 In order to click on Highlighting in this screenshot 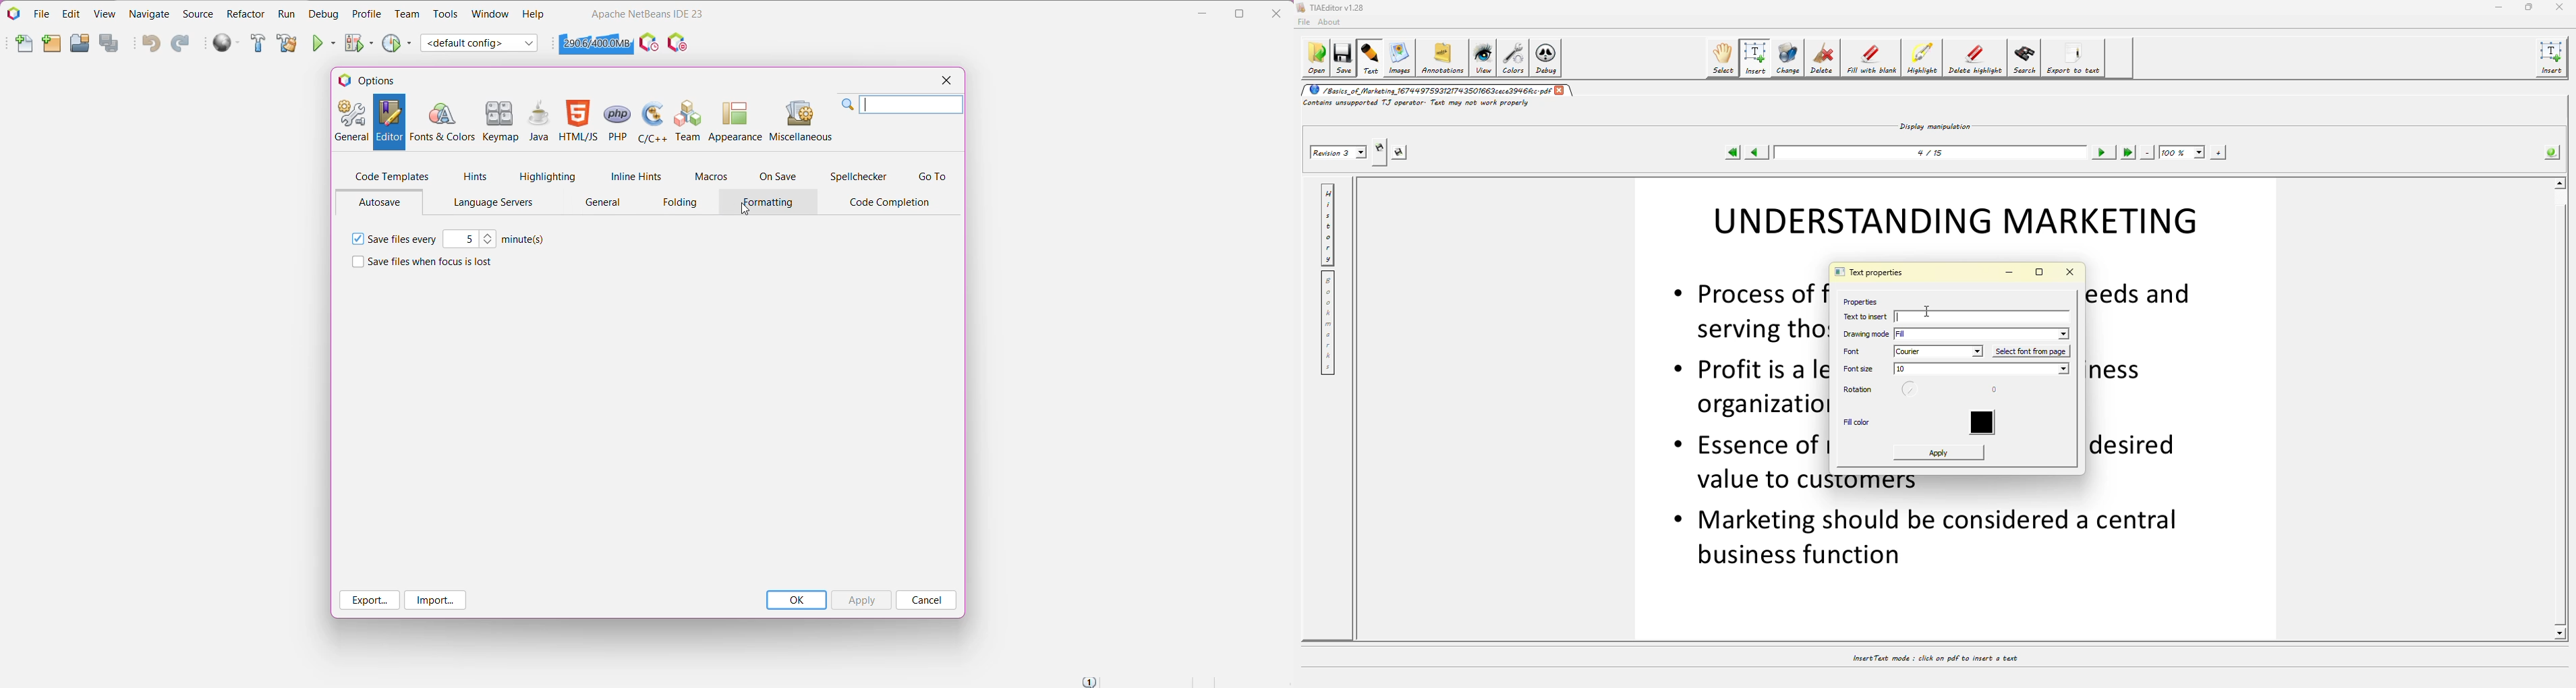, I will do `click(548, 176)`.